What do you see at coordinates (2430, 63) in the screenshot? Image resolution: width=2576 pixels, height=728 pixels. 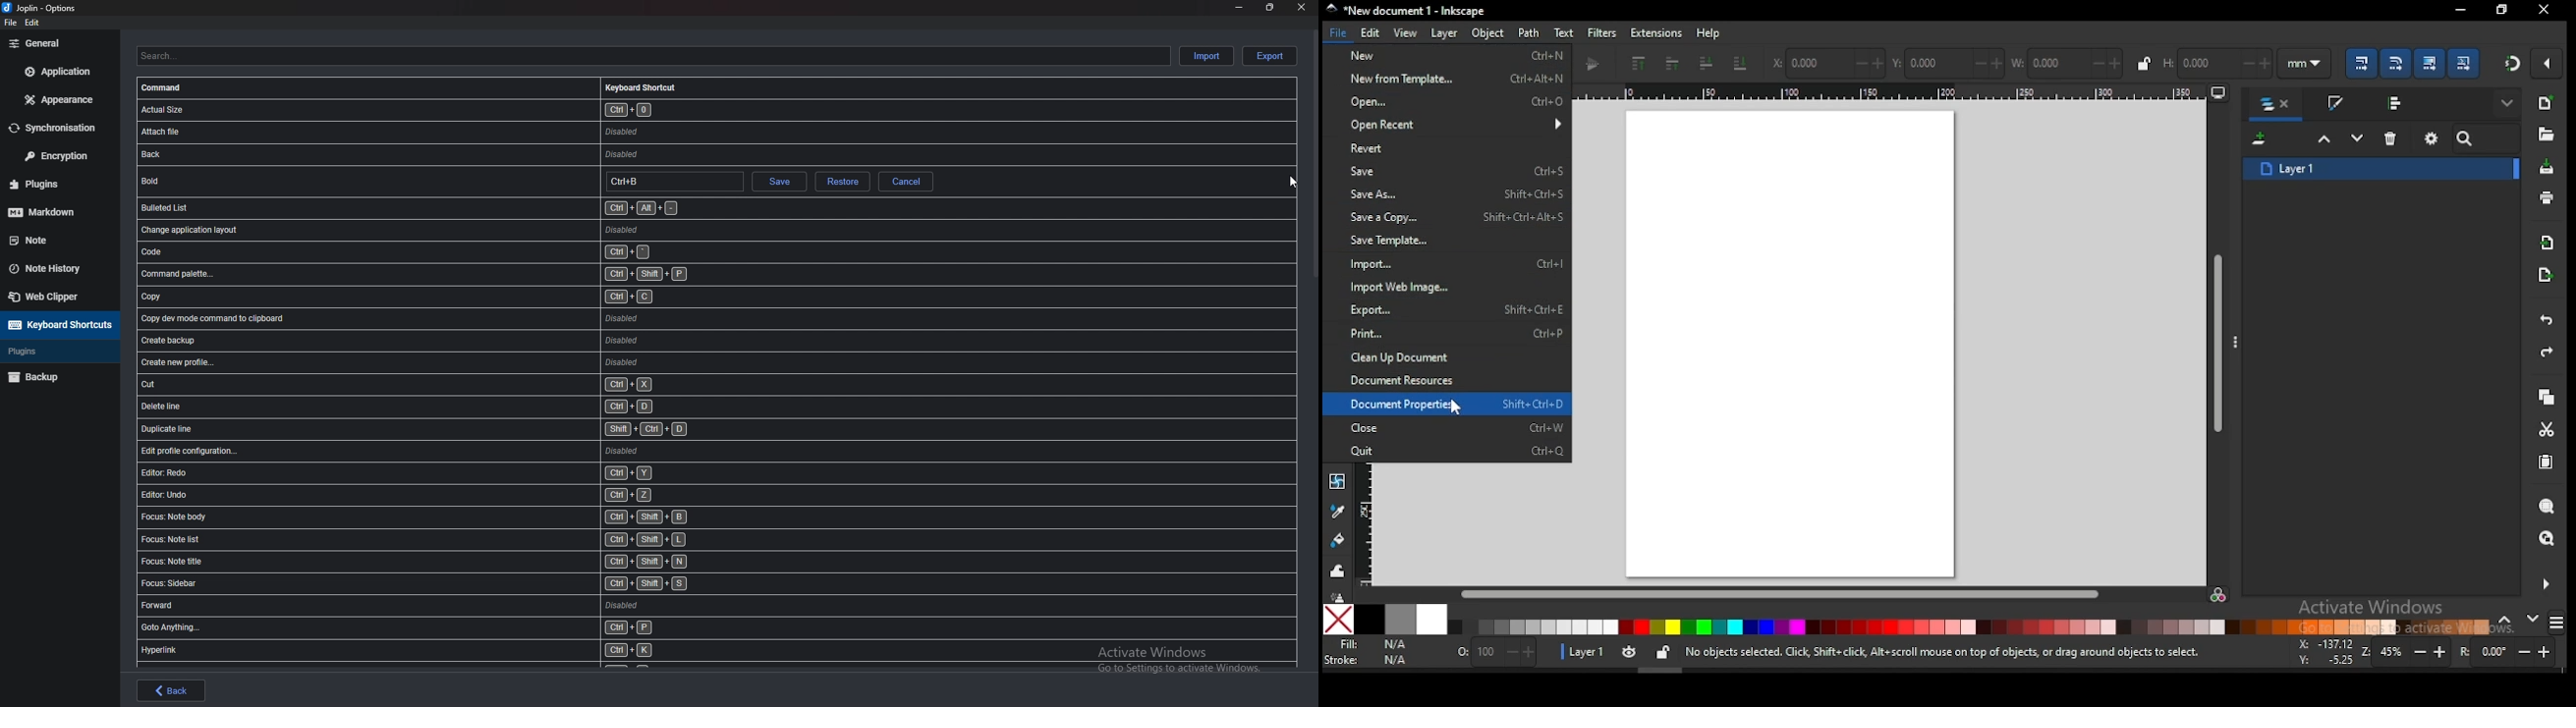 I see `move gradient along with objects` at bounding box center [2430, 63].